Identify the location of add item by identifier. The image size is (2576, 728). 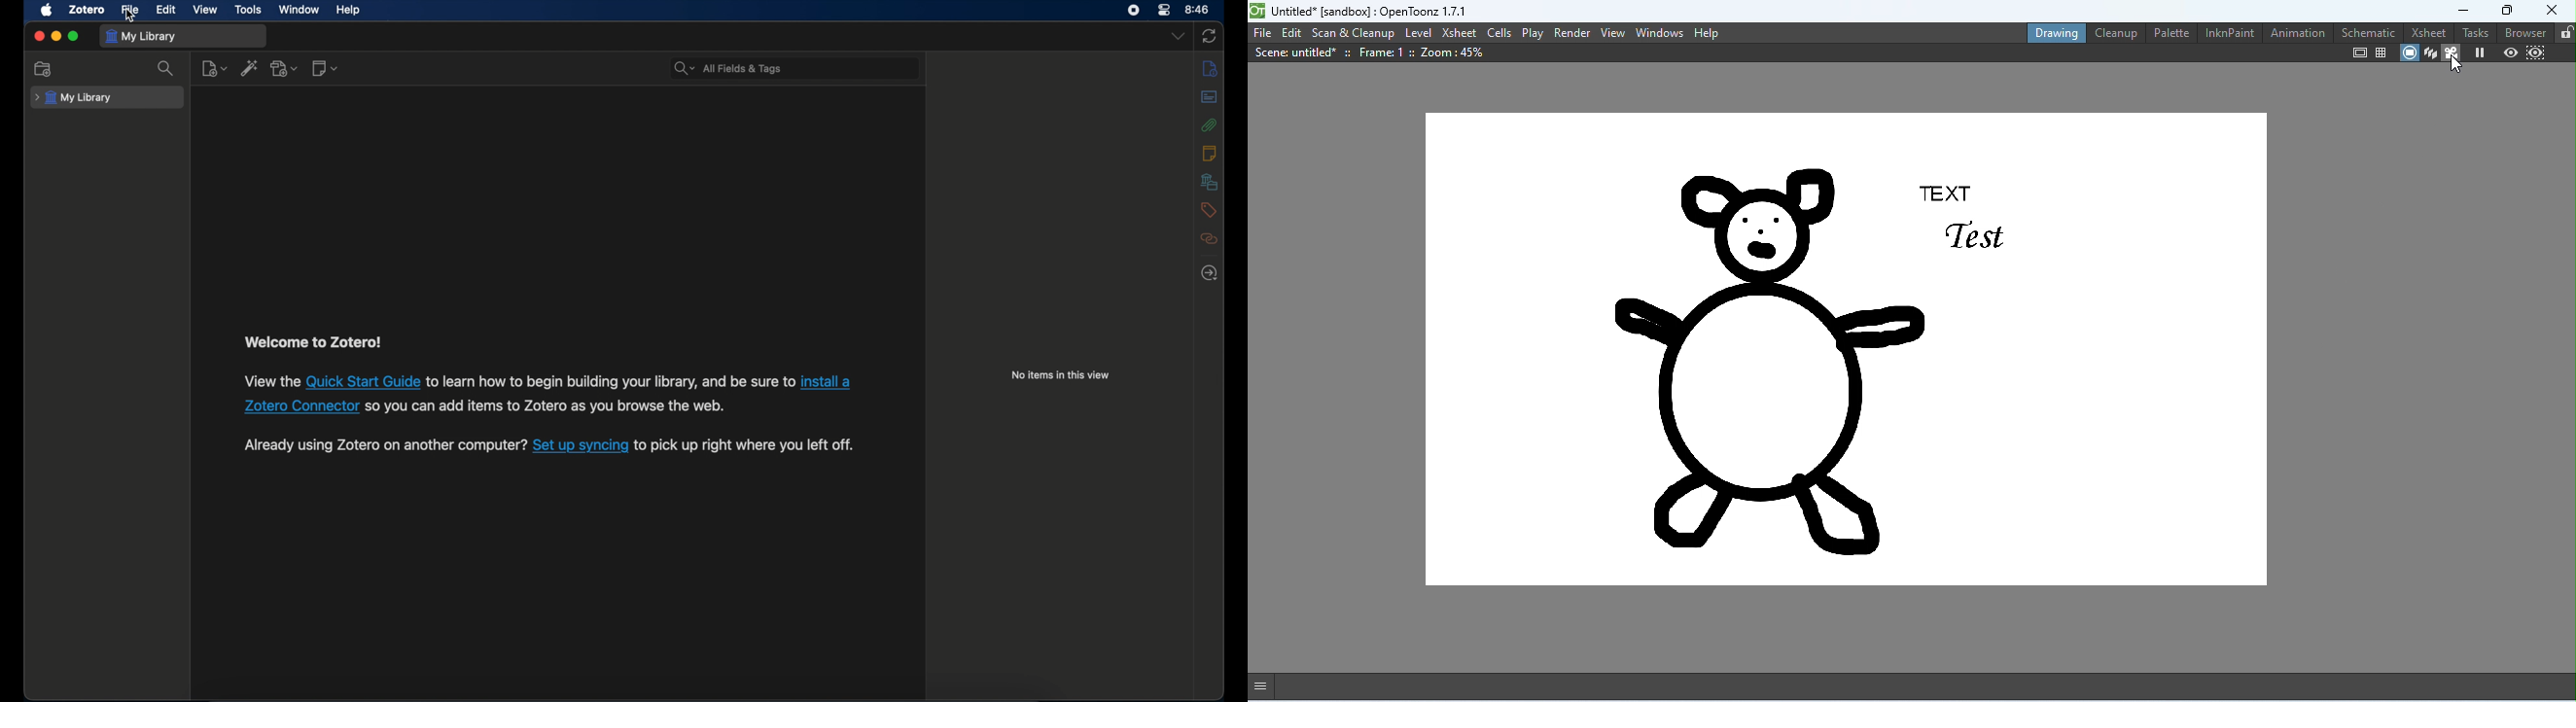
(250, 68).